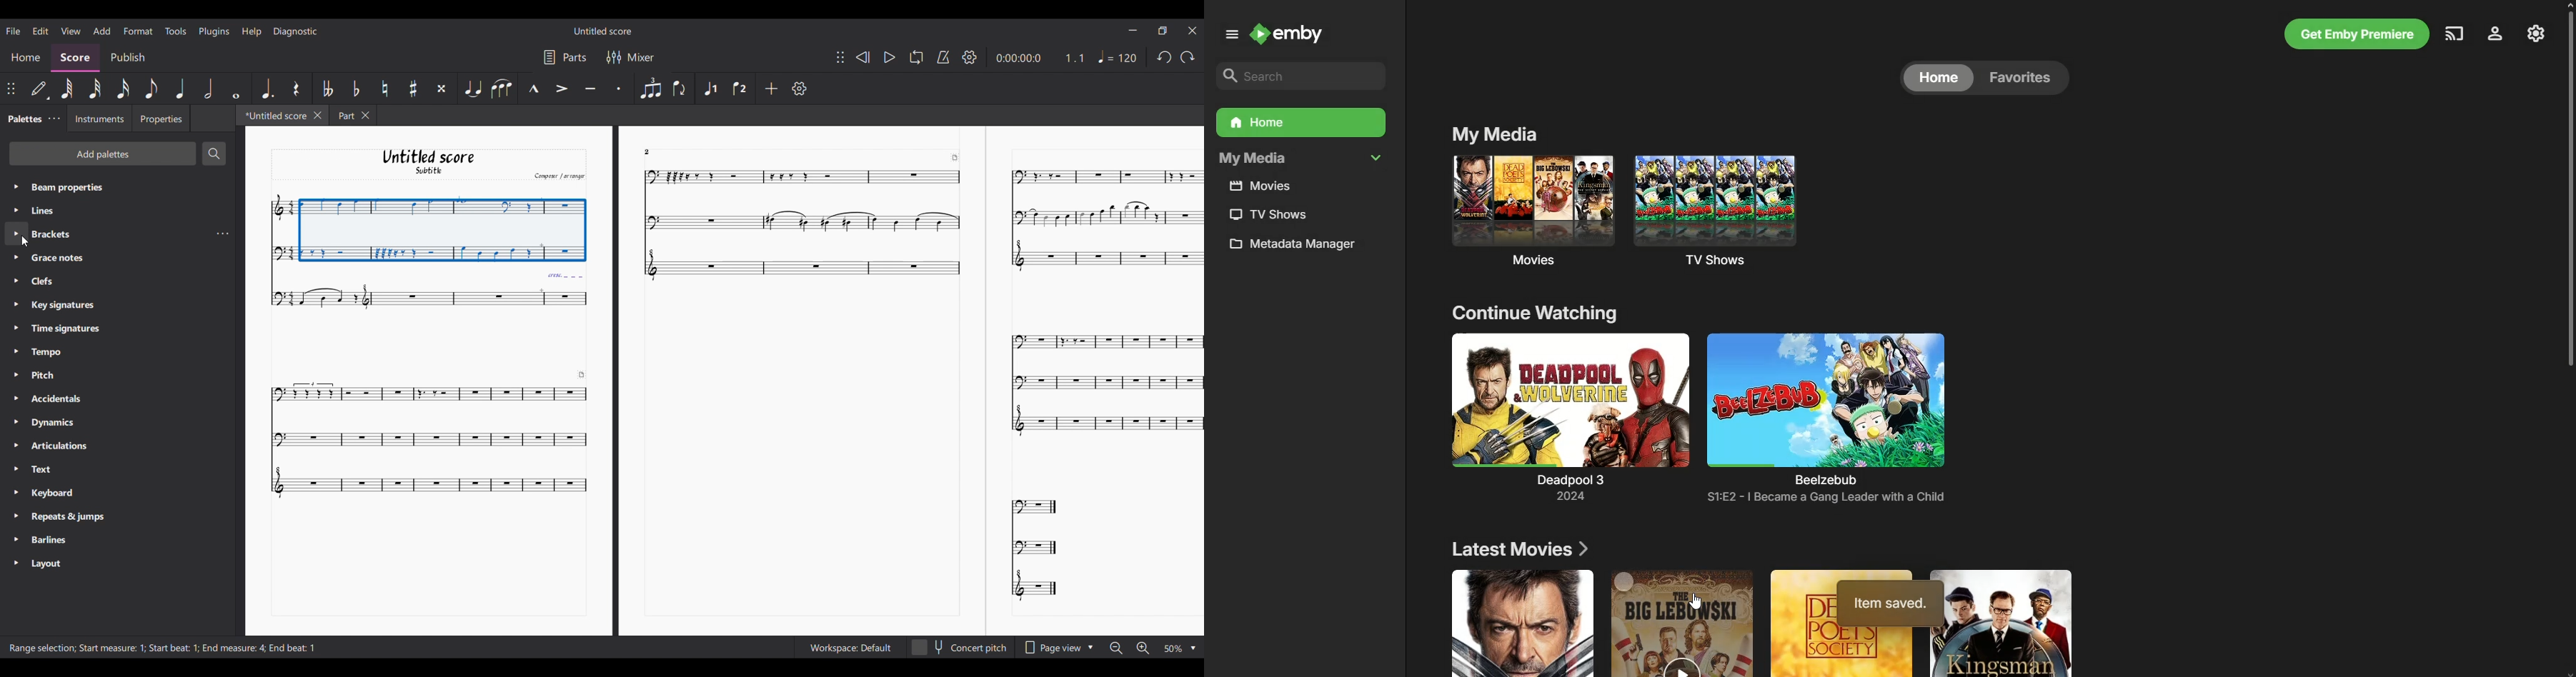 The image size is (2576, 700). What do you see at coordinates (1106, 422) in the screenshot?
I see `` at bounding box center [1106, 422].